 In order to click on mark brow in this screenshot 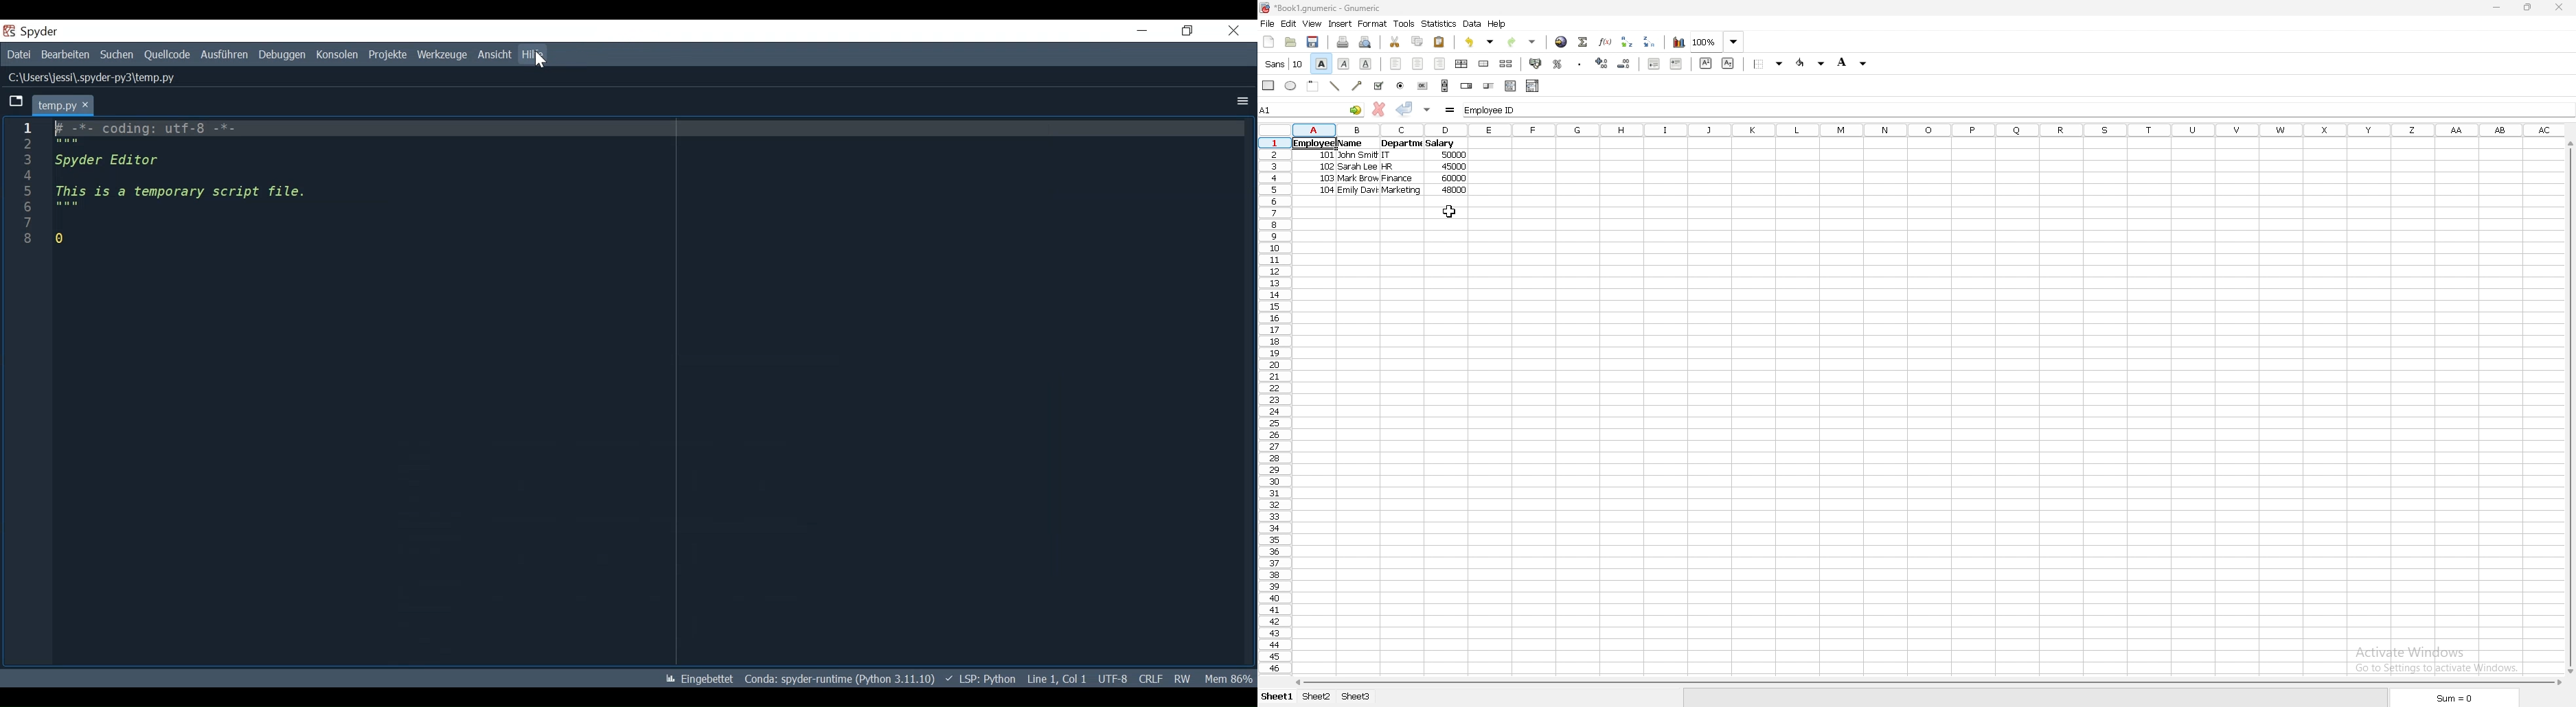, I will do `click(1358, 179)`.